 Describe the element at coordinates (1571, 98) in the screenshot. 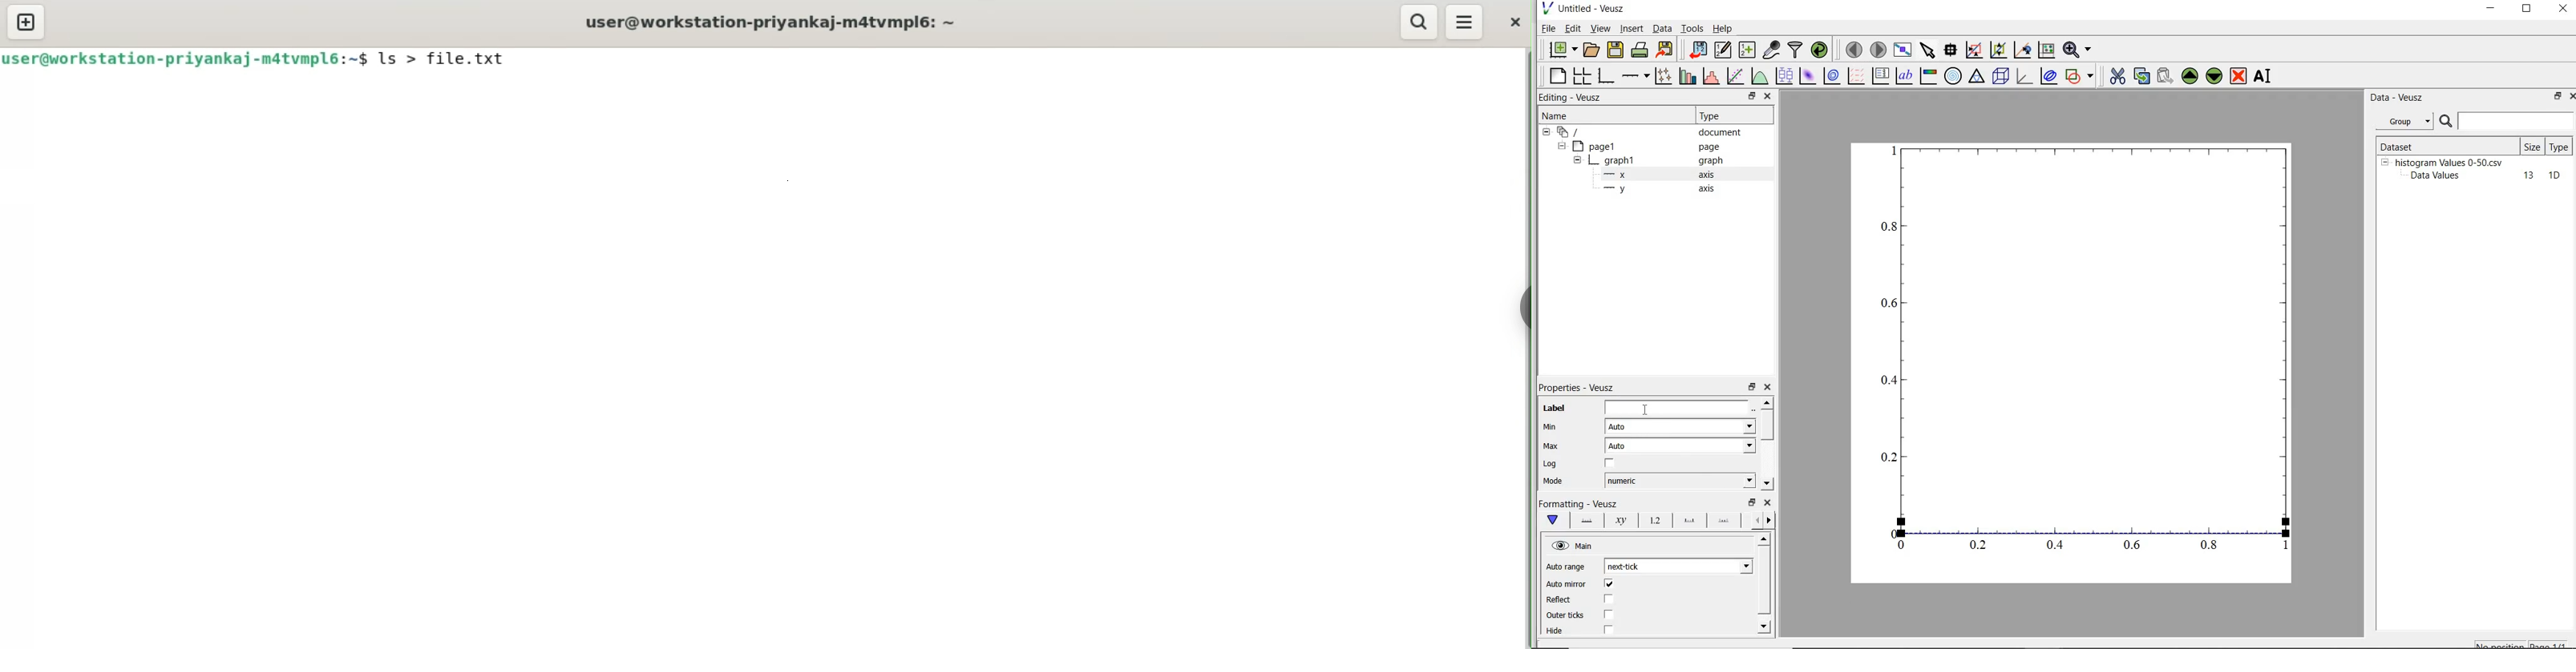

I see `editing-veusz` at that location.